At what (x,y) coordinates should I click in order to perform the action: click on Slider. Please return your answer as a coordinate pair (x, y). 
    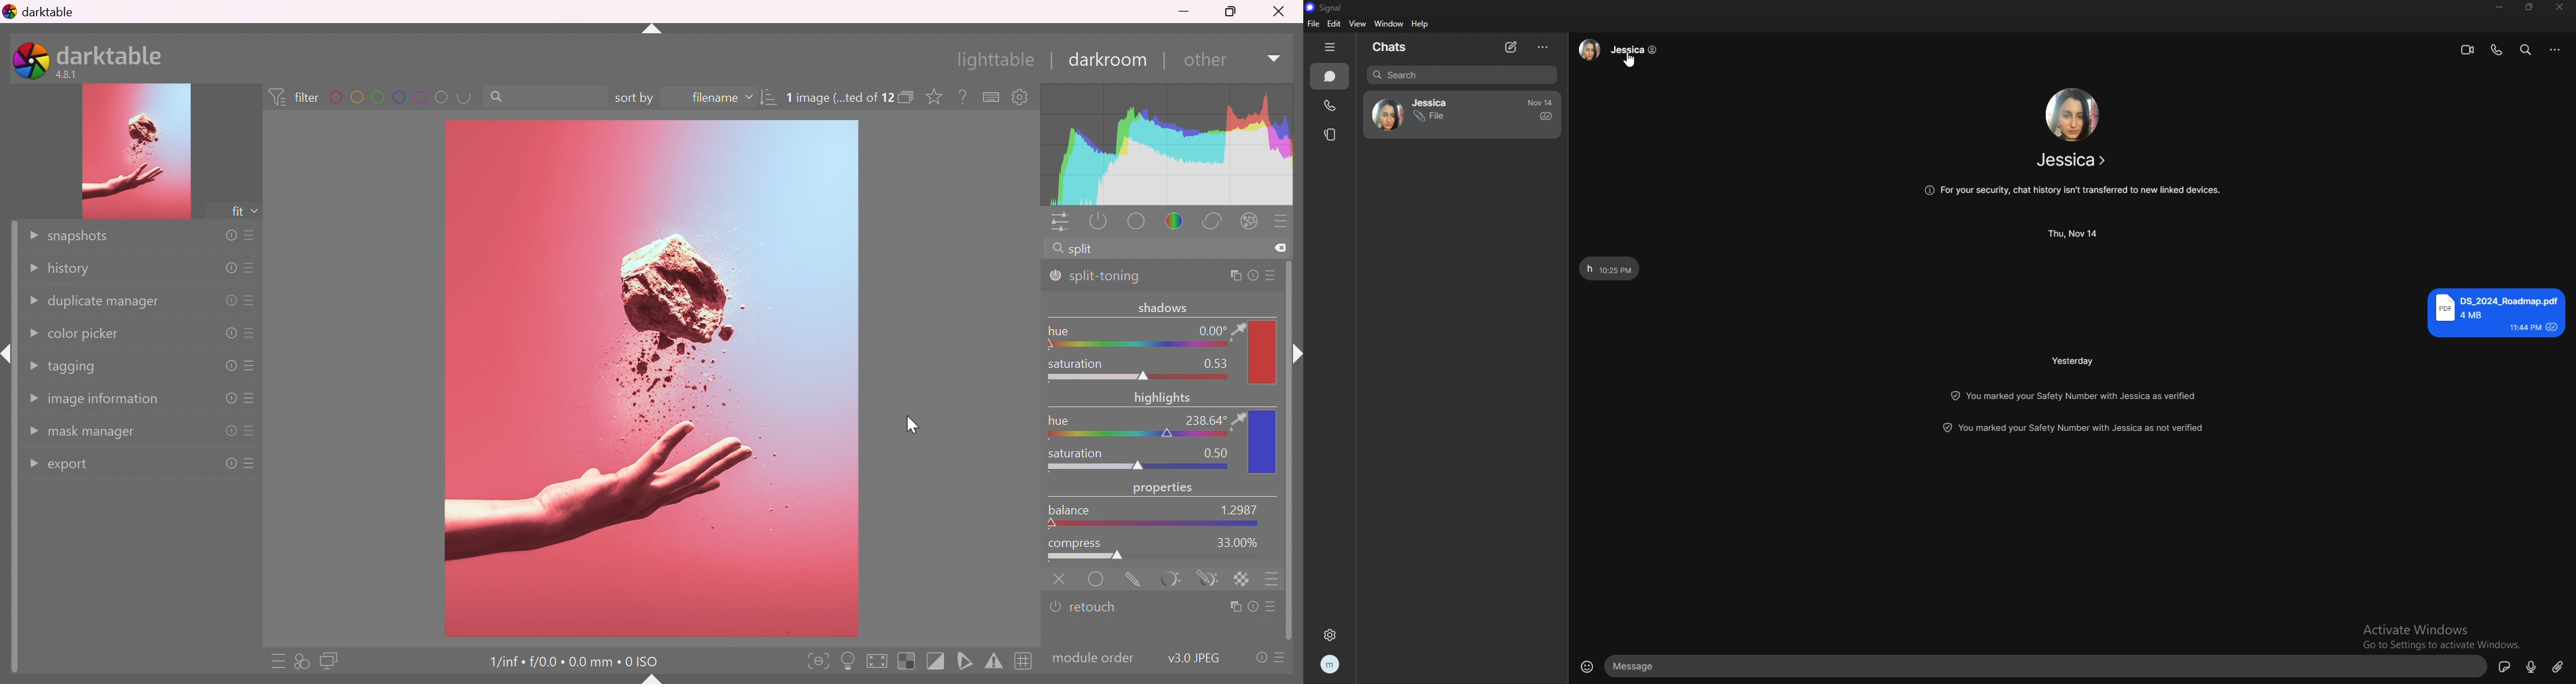
    Looking at the image, I should click on (1142, 345).